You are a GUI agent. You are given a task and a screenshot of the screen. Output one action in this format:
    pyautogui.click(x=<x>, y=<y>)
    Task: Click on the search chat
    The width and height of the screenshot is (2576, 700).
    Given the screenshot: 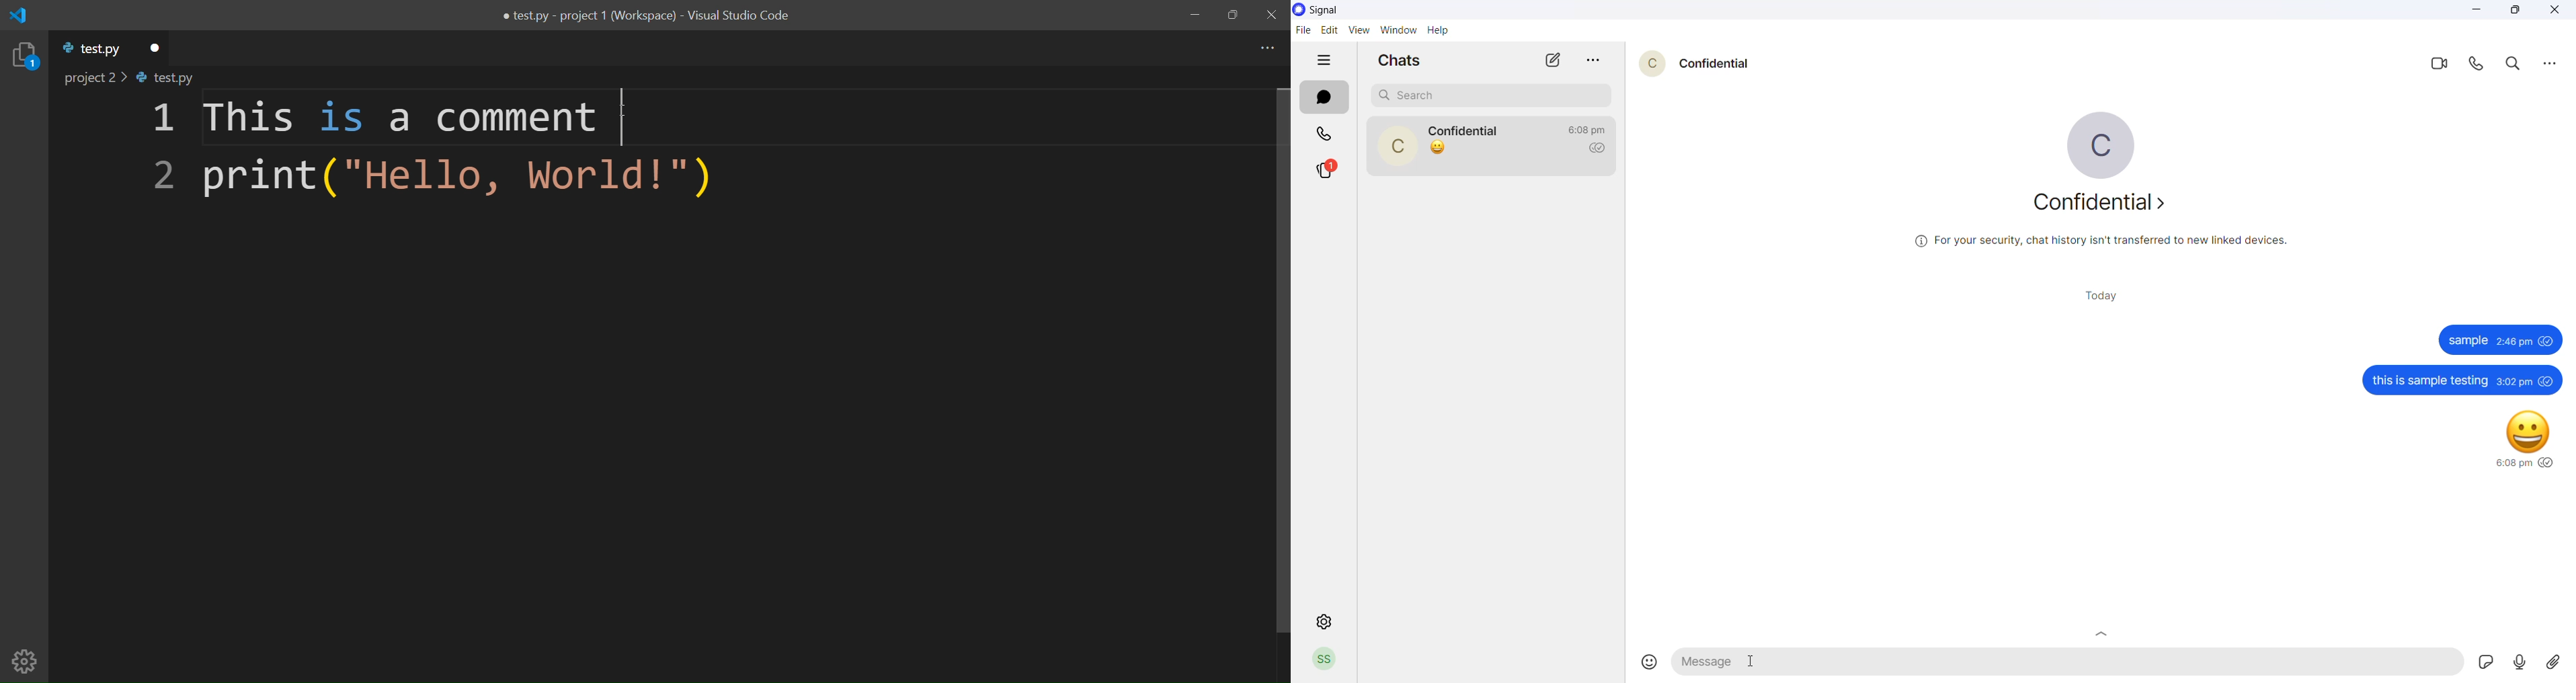 What is the action you would take?
    pyautogui.click(x=1495, y=94)
    